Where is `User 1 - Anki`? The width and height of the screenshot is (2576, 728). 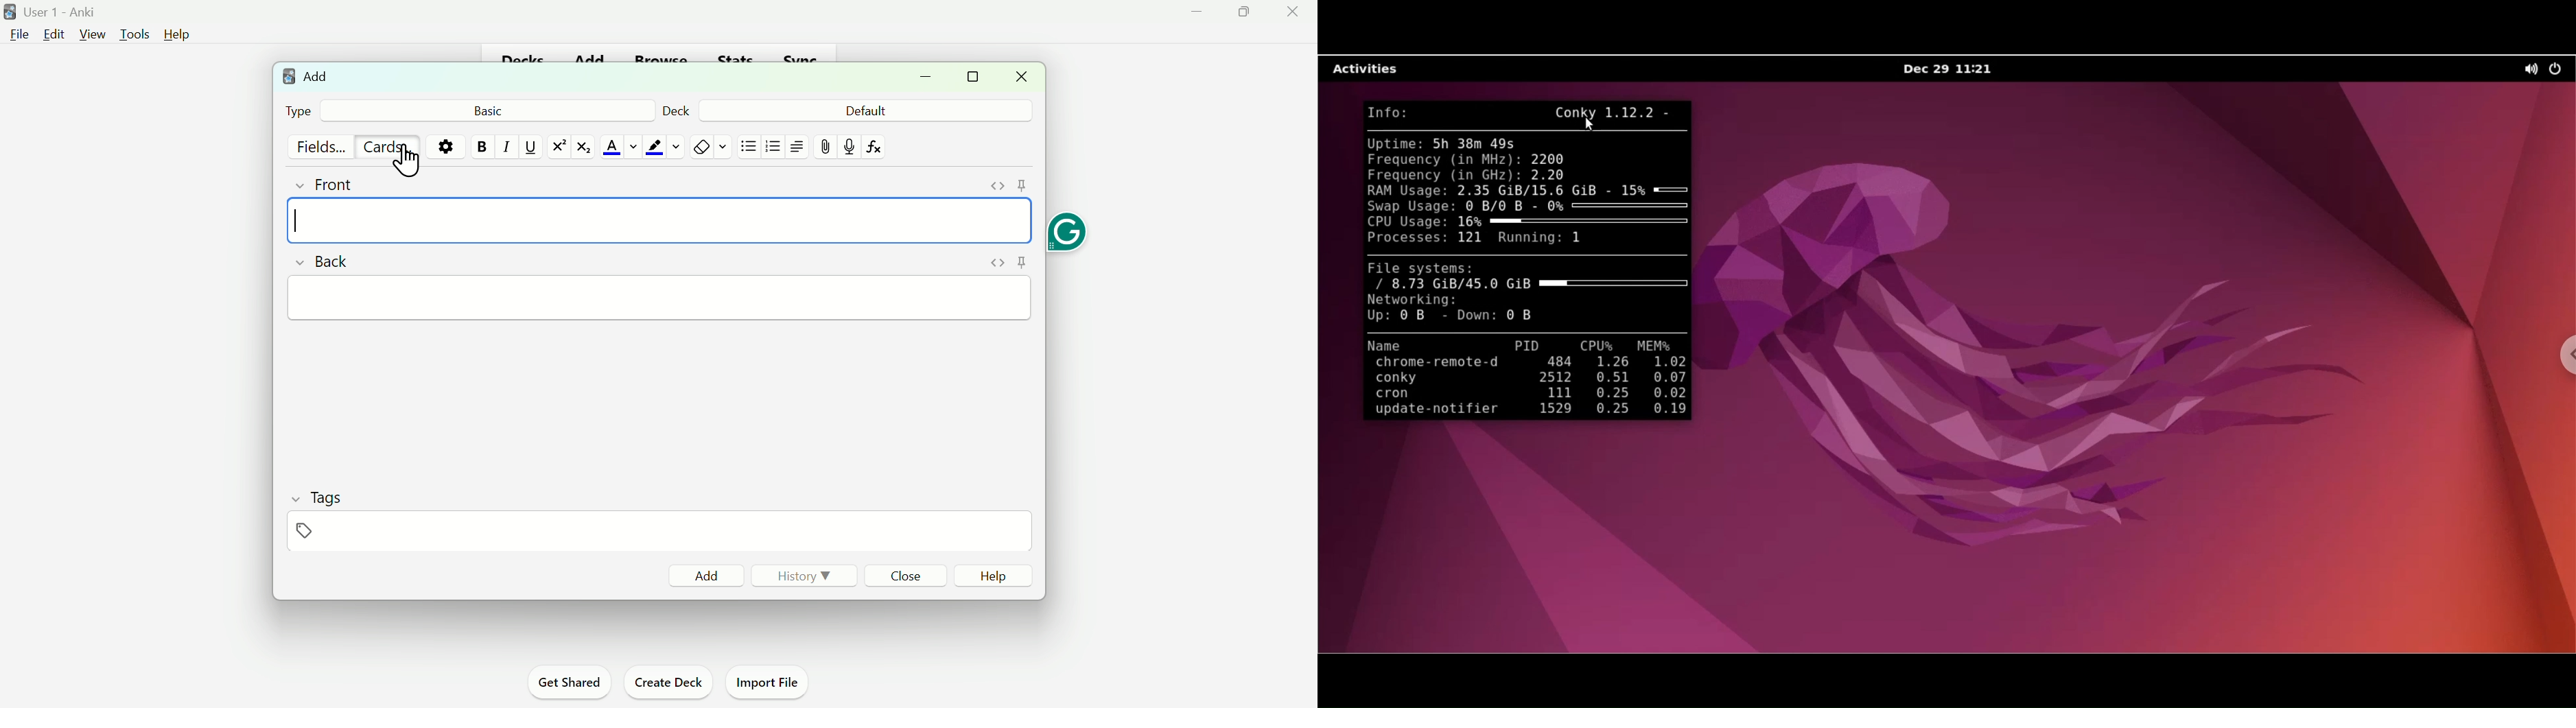
User 1 - Anki is located at coordinates (71, 10).